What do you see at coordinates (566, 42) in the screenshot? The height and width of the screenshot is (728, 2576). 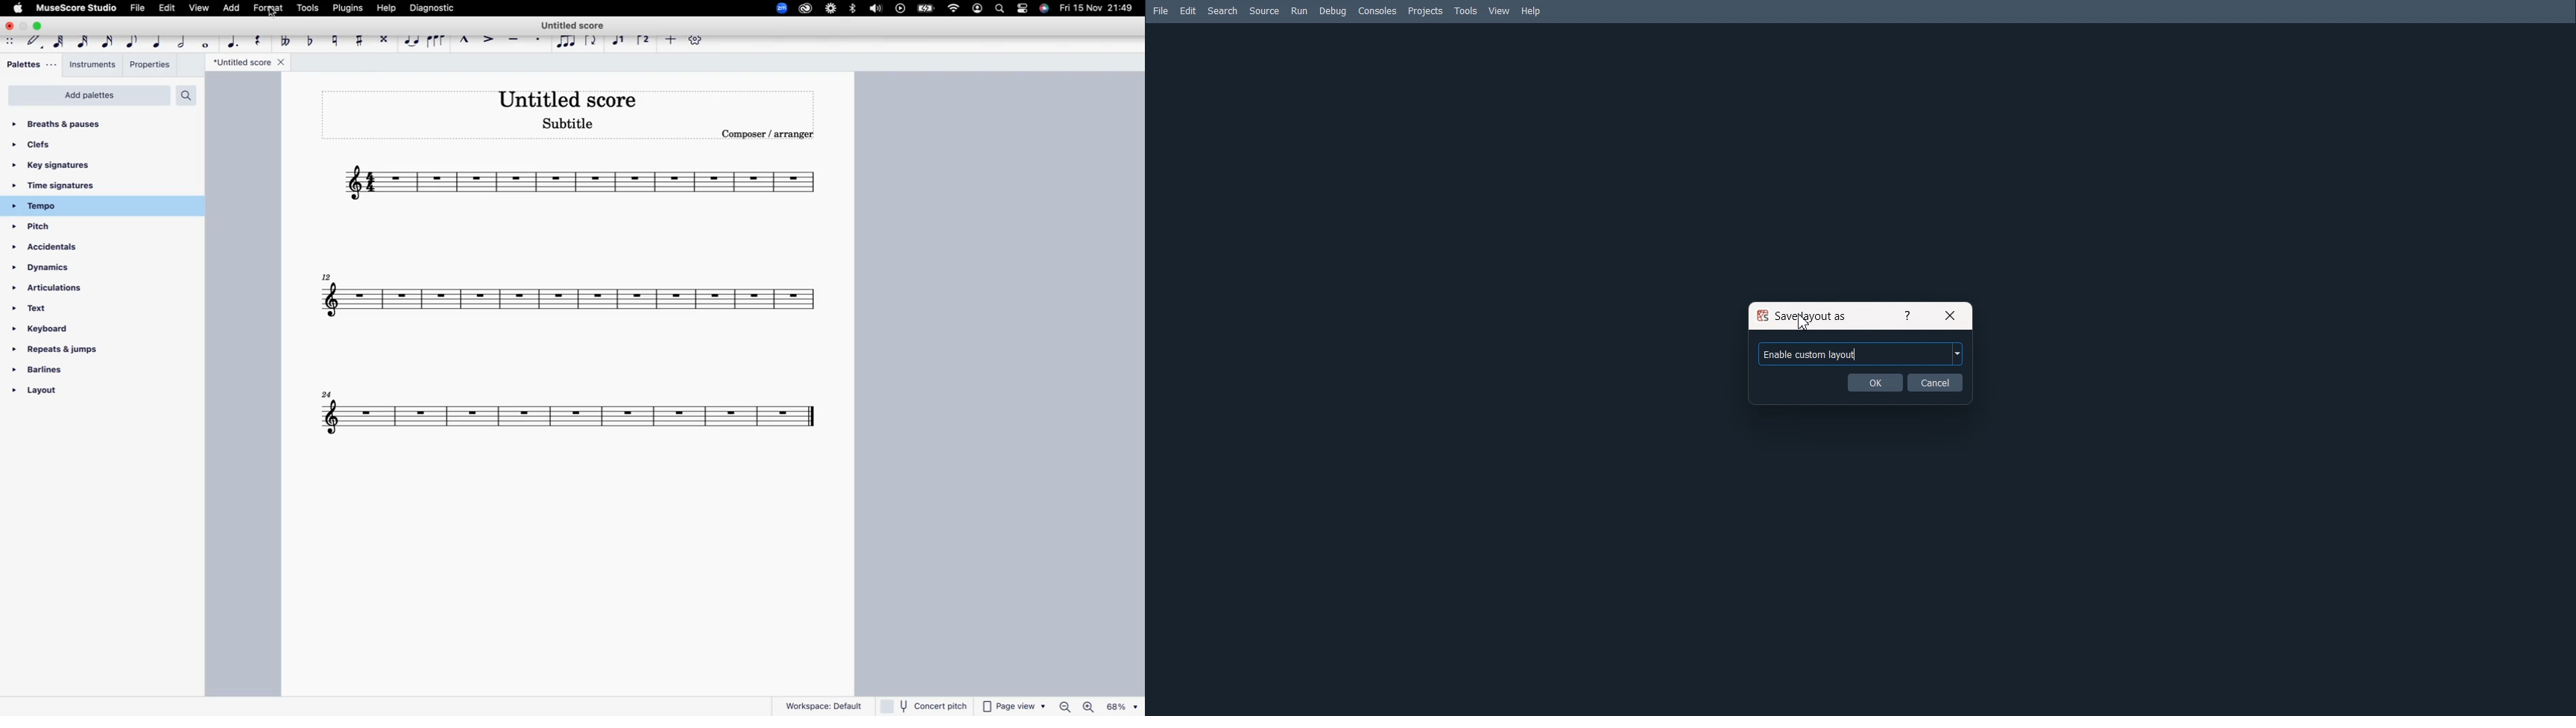 I see `tuplet` at bounding box center [566, 42].